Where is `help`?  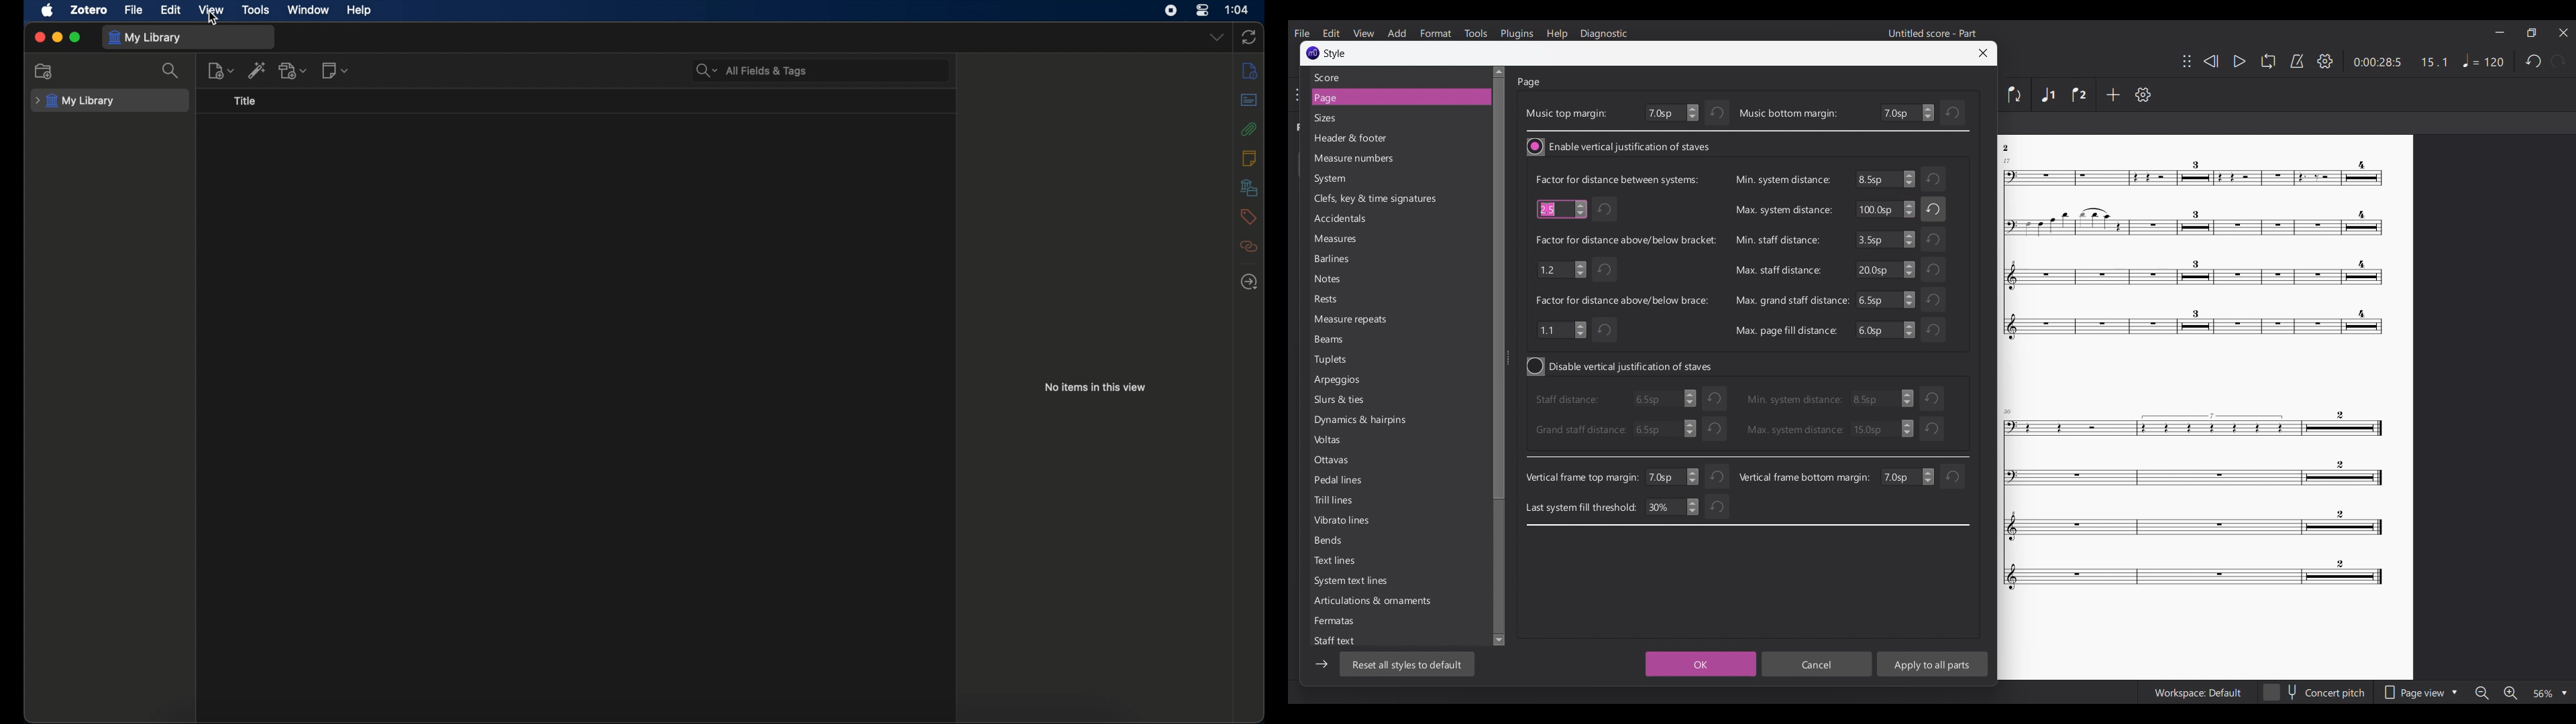 help is located at coordinates (359, 11).